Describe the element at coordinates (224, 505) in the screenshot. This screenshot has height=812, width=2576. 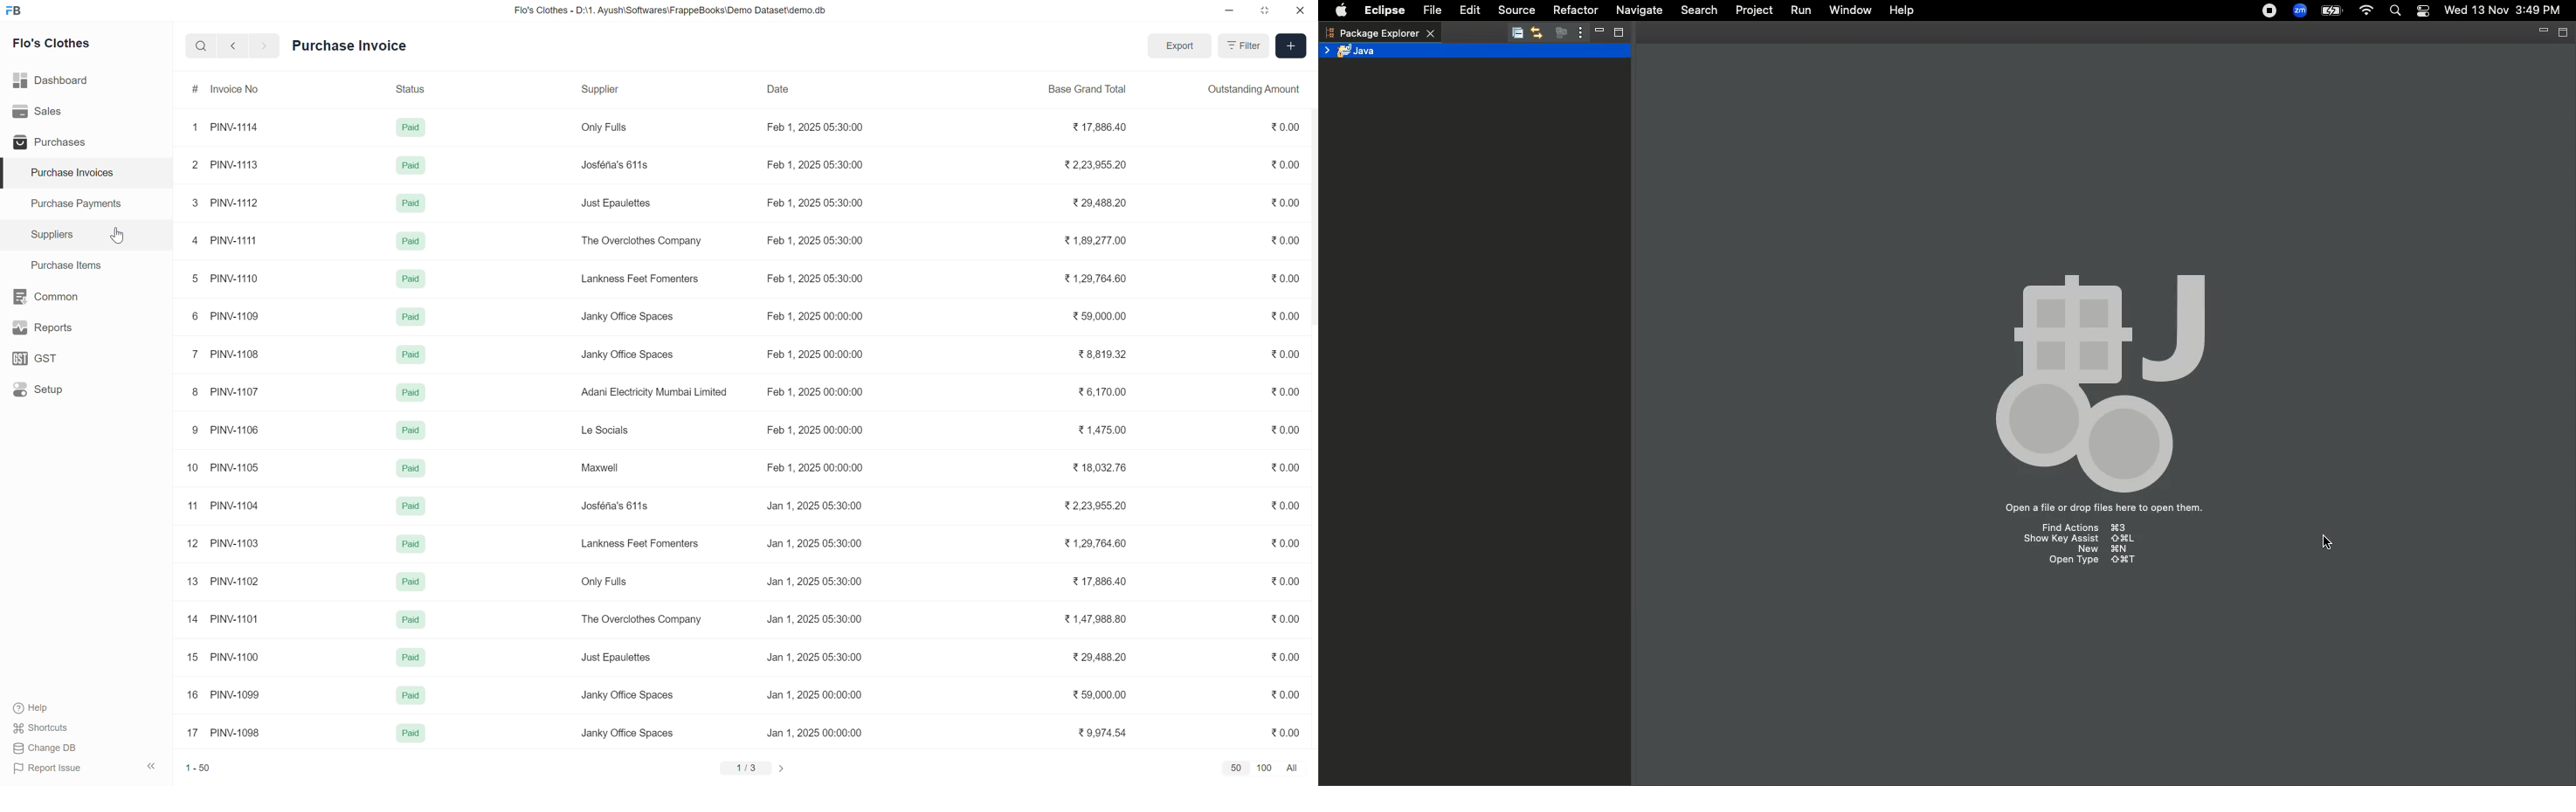
I see `11 PINV-1104` at that location.